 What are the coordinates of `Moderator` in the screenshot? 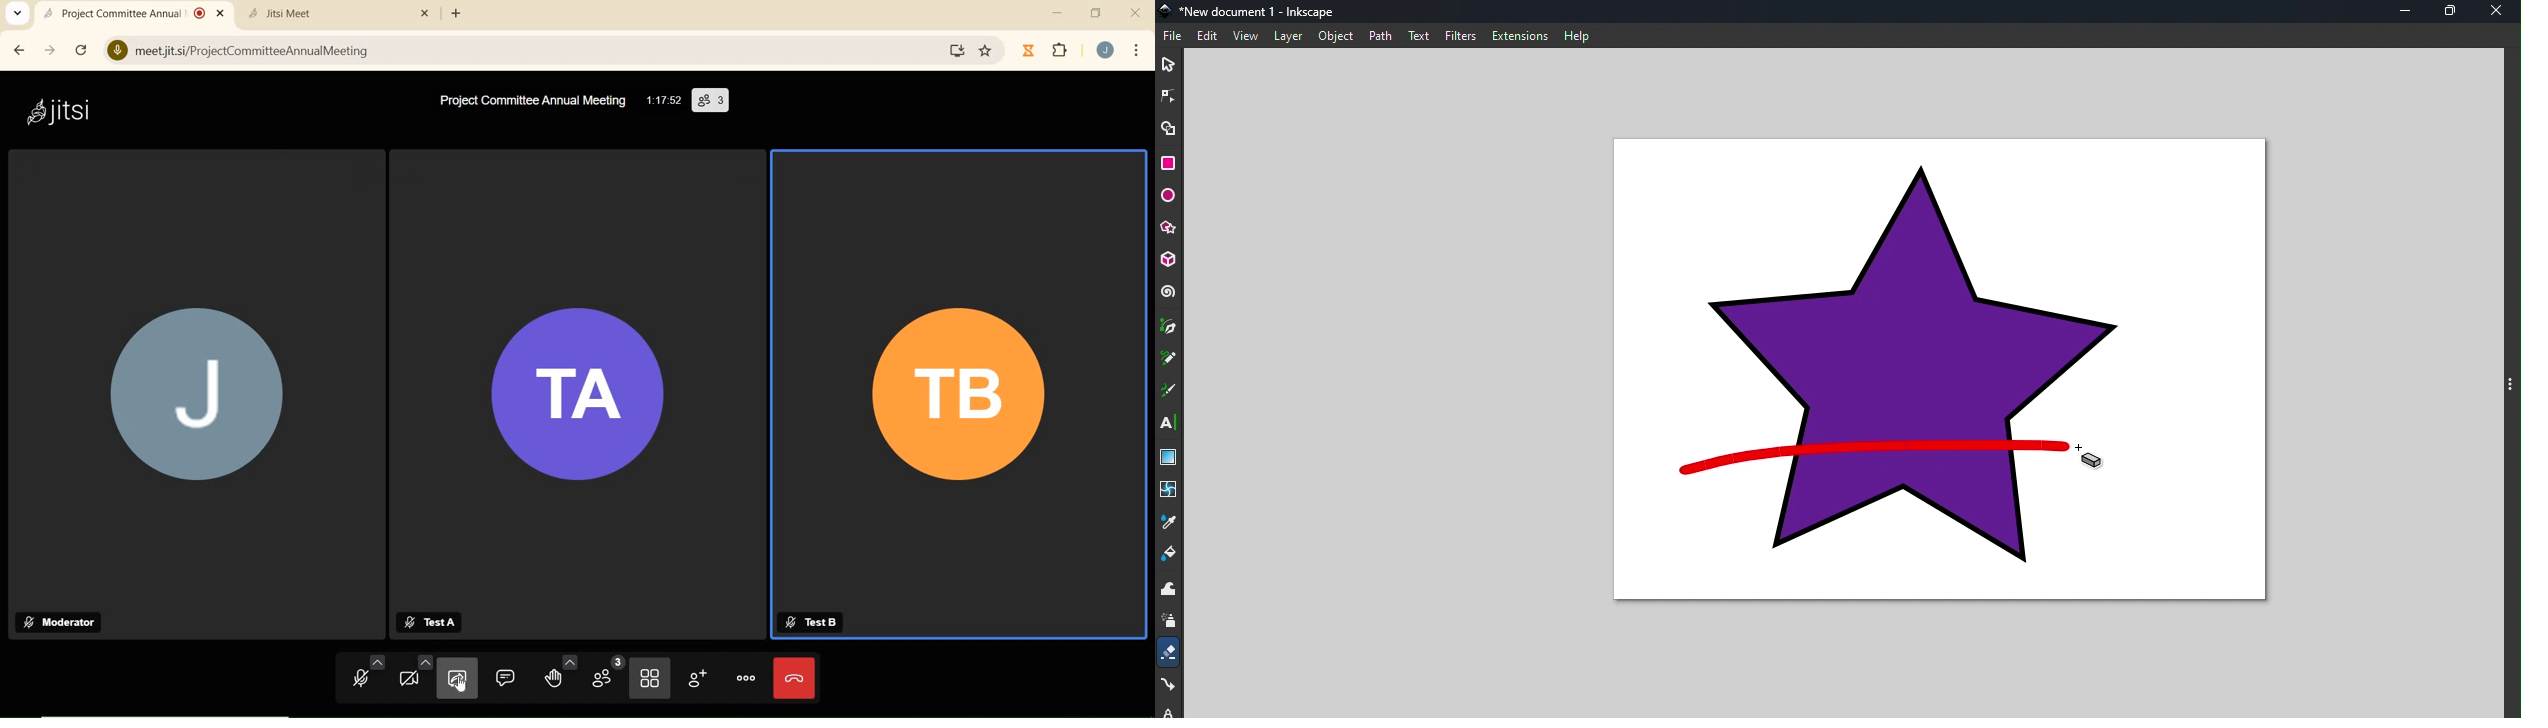 It's located at (63, 622).